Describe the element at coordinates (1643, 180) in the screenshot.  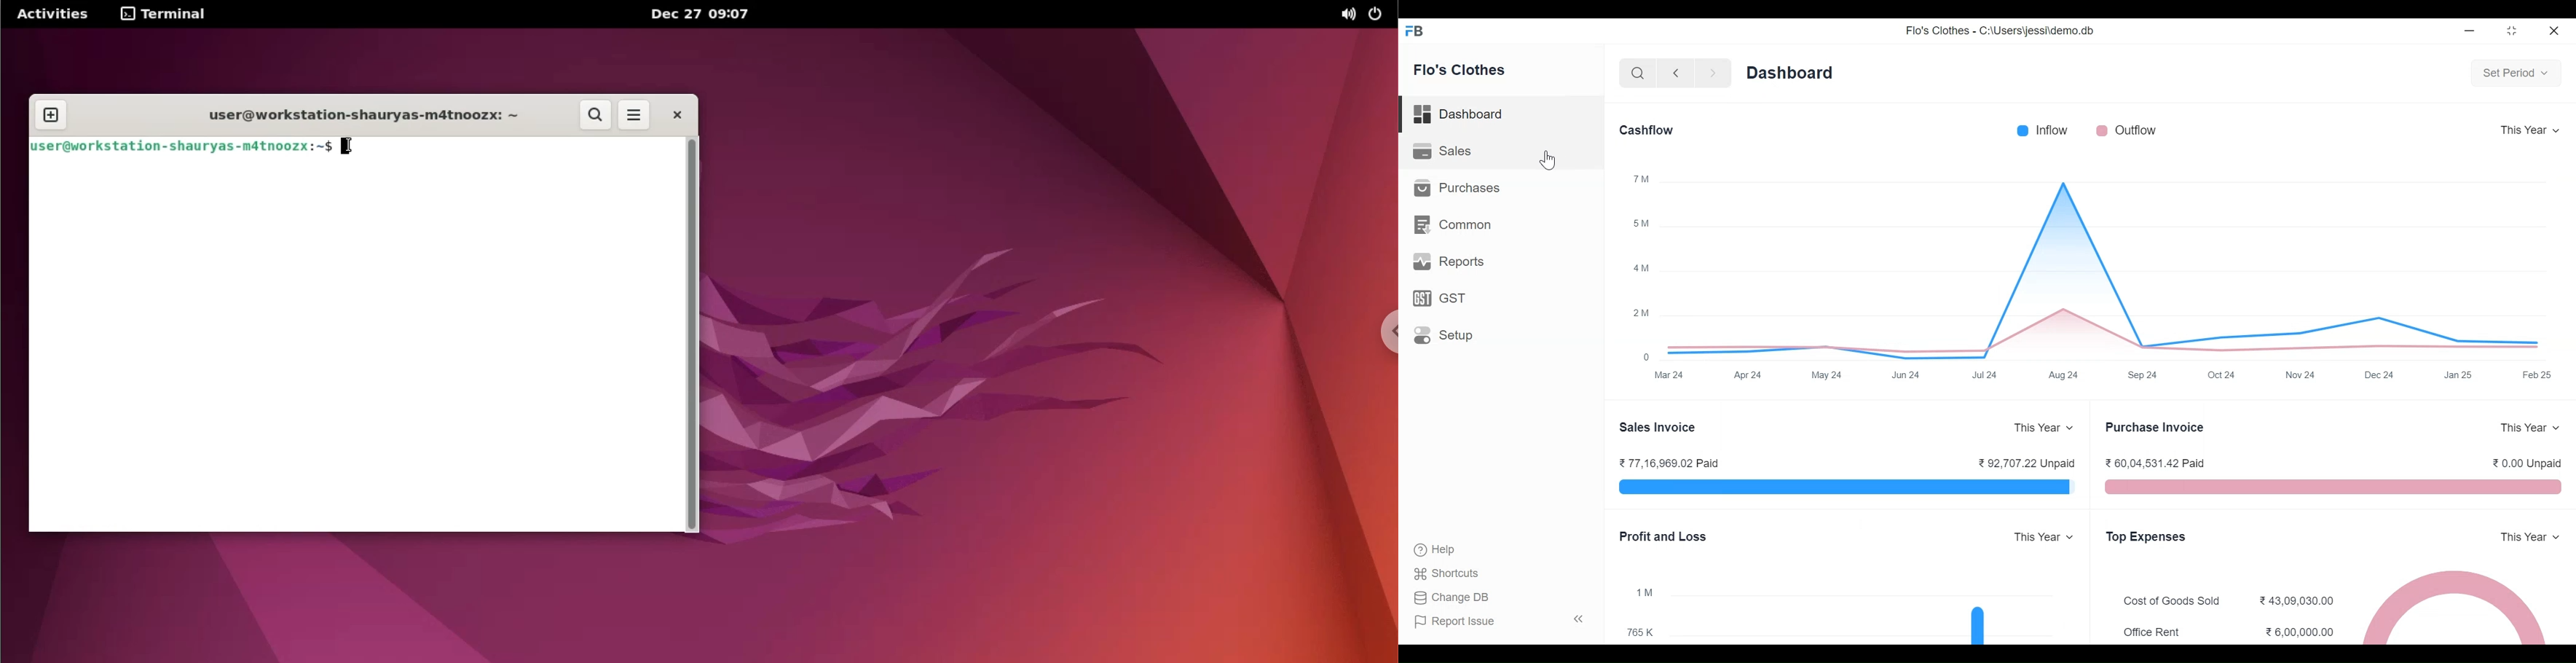
I see `™` at that location.